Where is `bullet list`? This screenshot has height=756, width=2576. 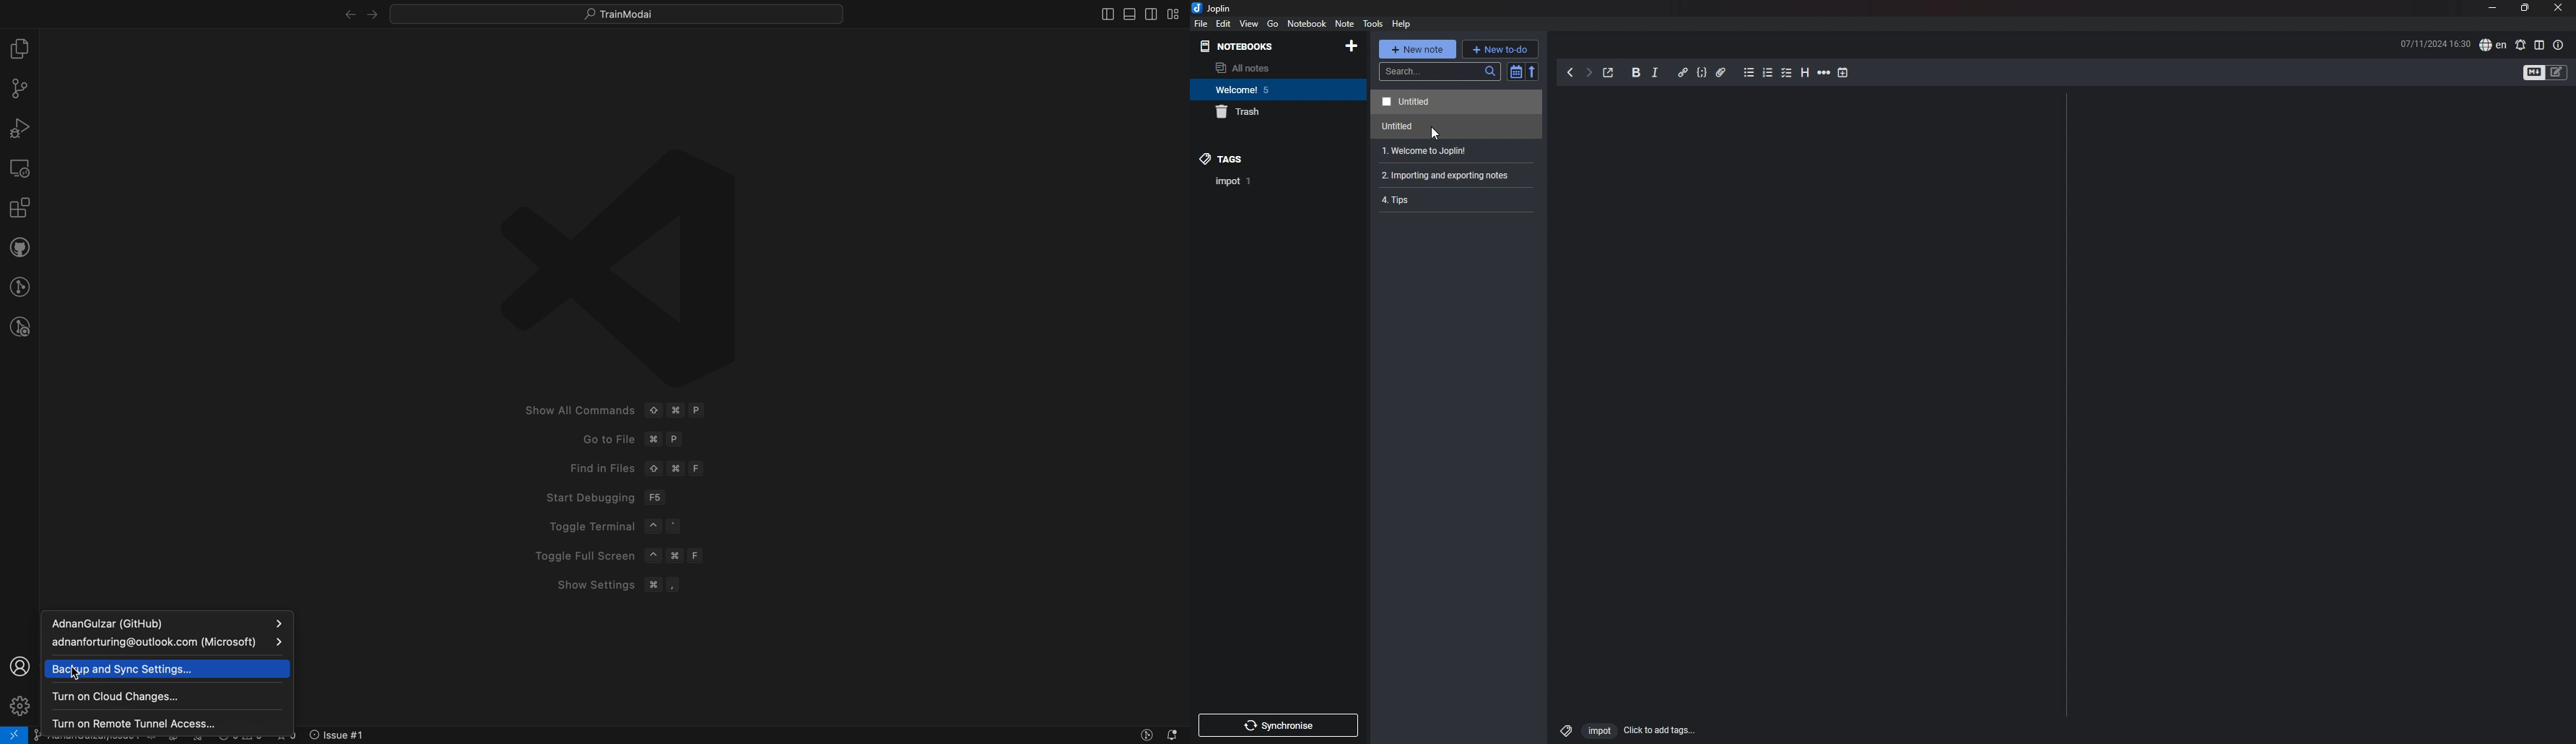 bullet list is located at coordinates (1749, 74).